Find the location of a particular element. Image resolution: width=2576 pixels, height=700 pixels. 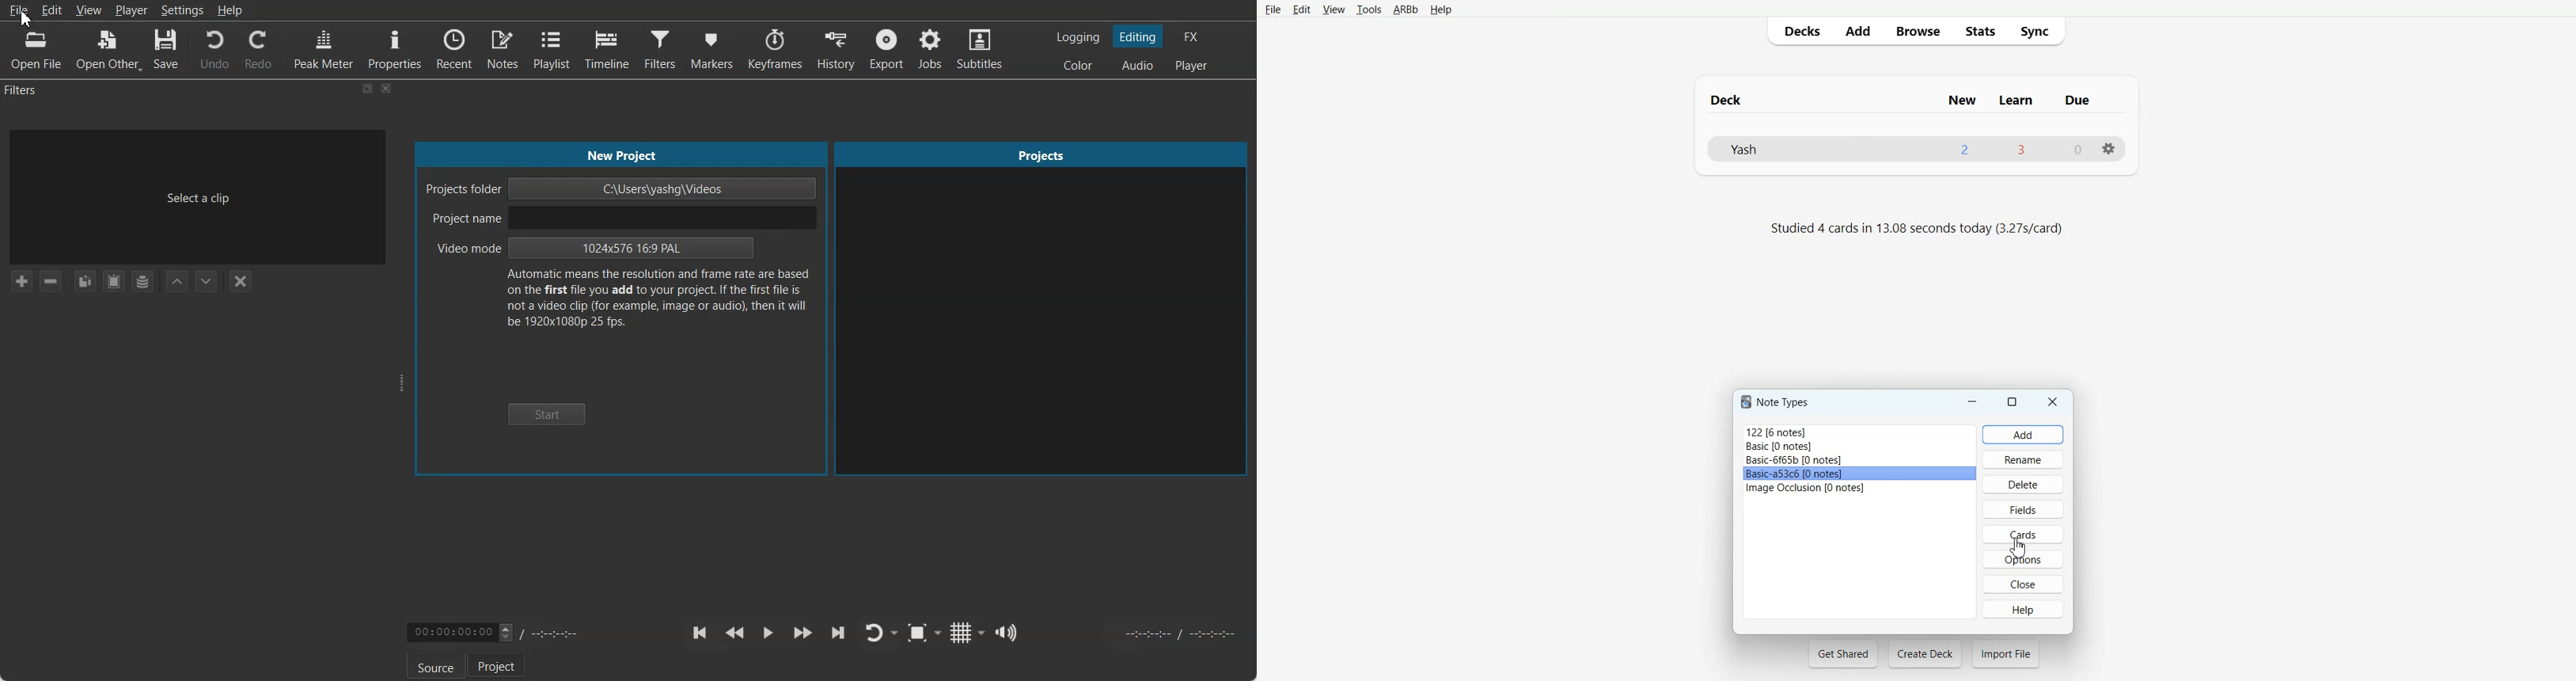

Text is located at coordinates (624, 156).